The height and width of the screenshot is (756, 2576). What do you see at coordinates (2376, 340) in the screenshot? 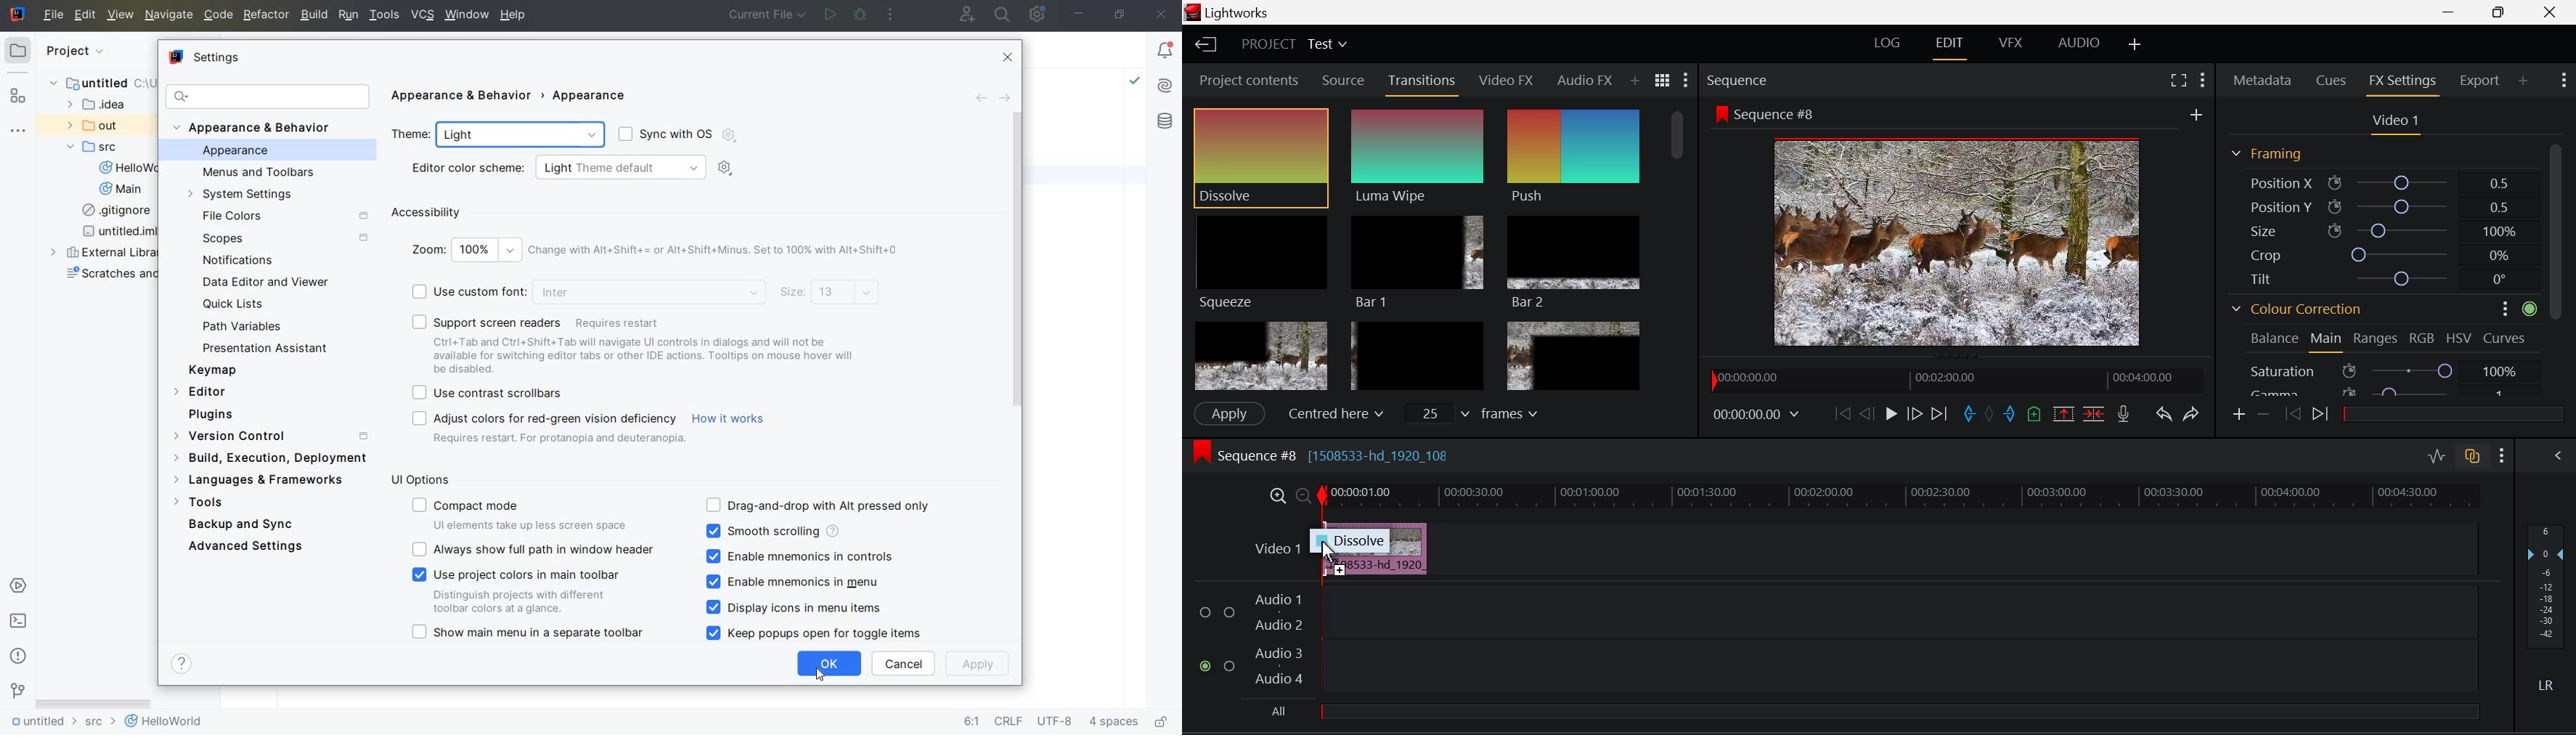
I see `Ranges` at bounding box center [2376, 340].